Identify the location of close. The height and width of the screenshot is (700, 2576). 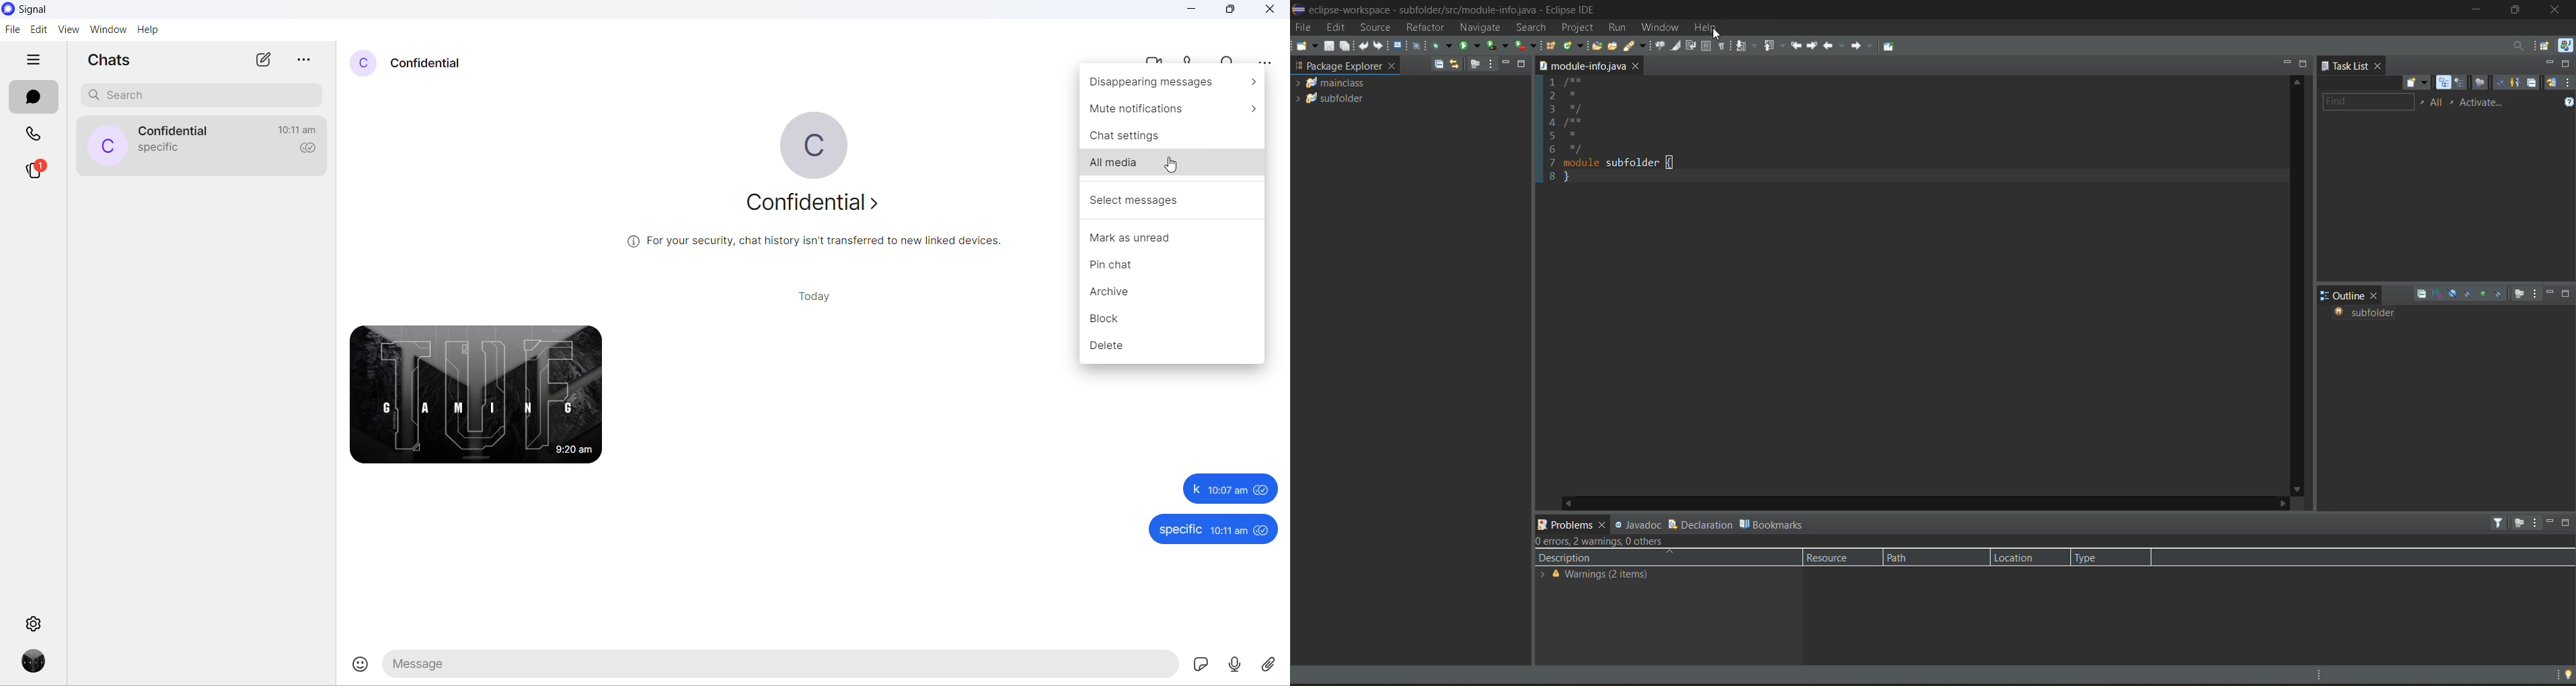
(1636, 67).